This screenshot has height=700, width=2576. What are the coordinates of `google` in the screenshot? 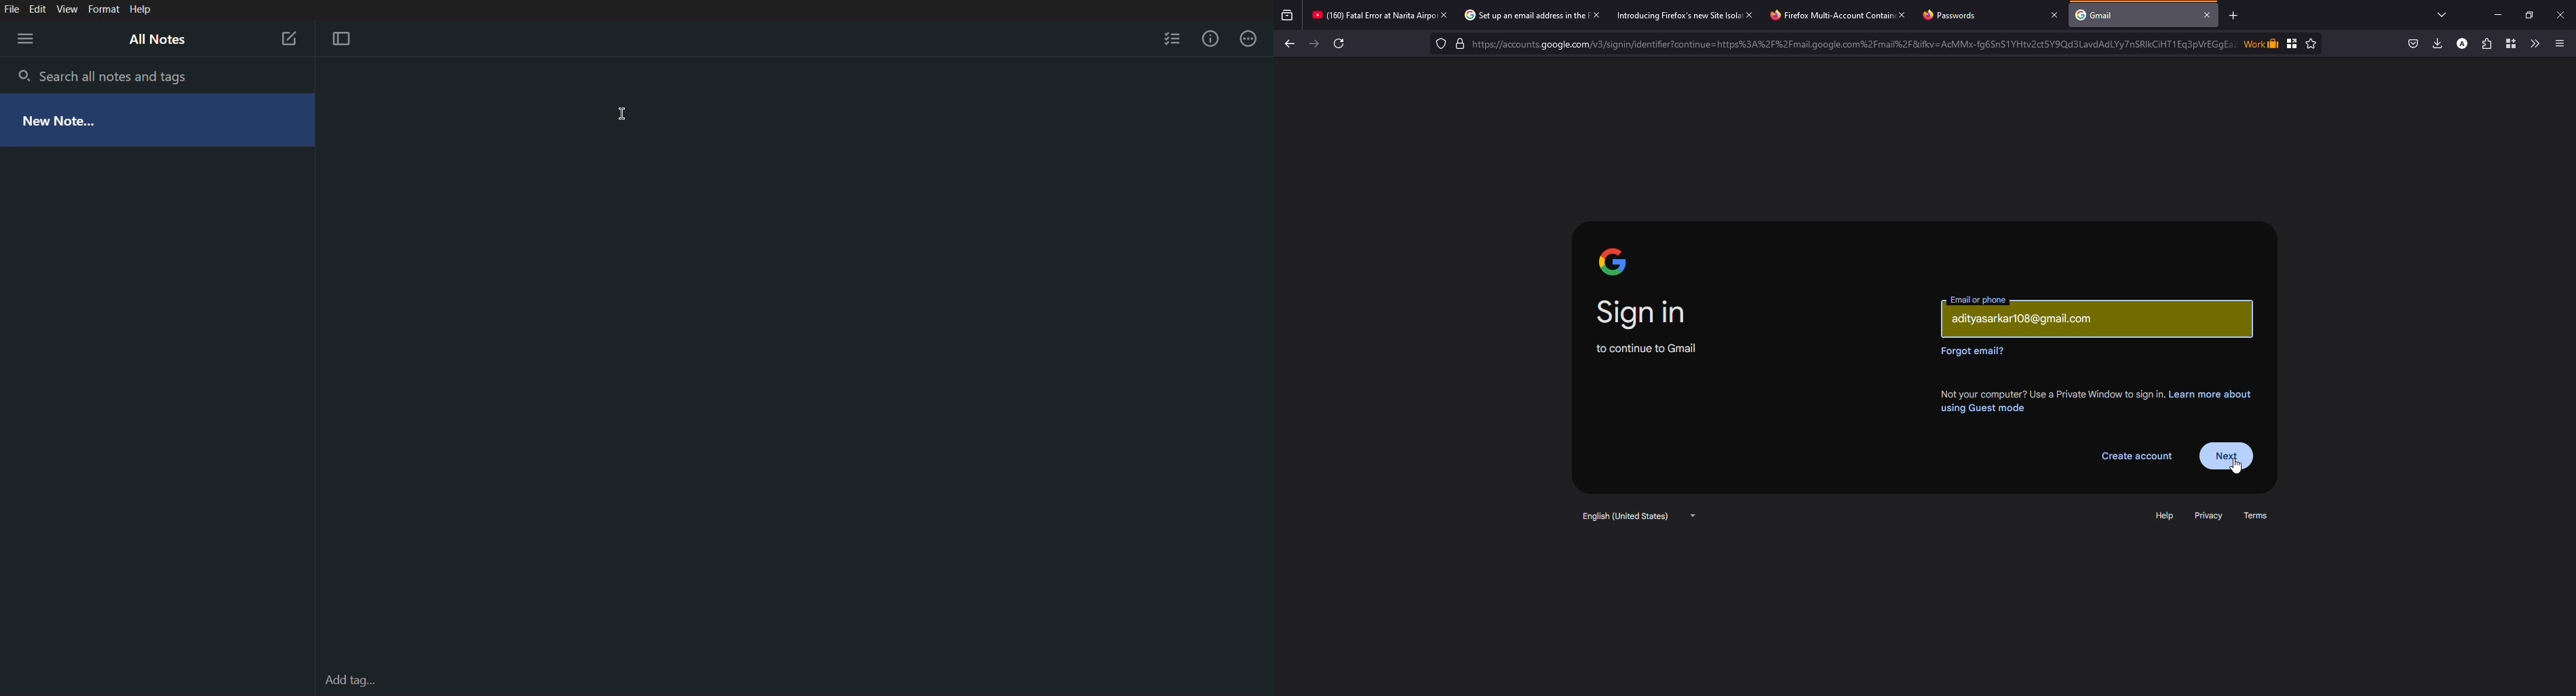 It's located at (1613, 260).